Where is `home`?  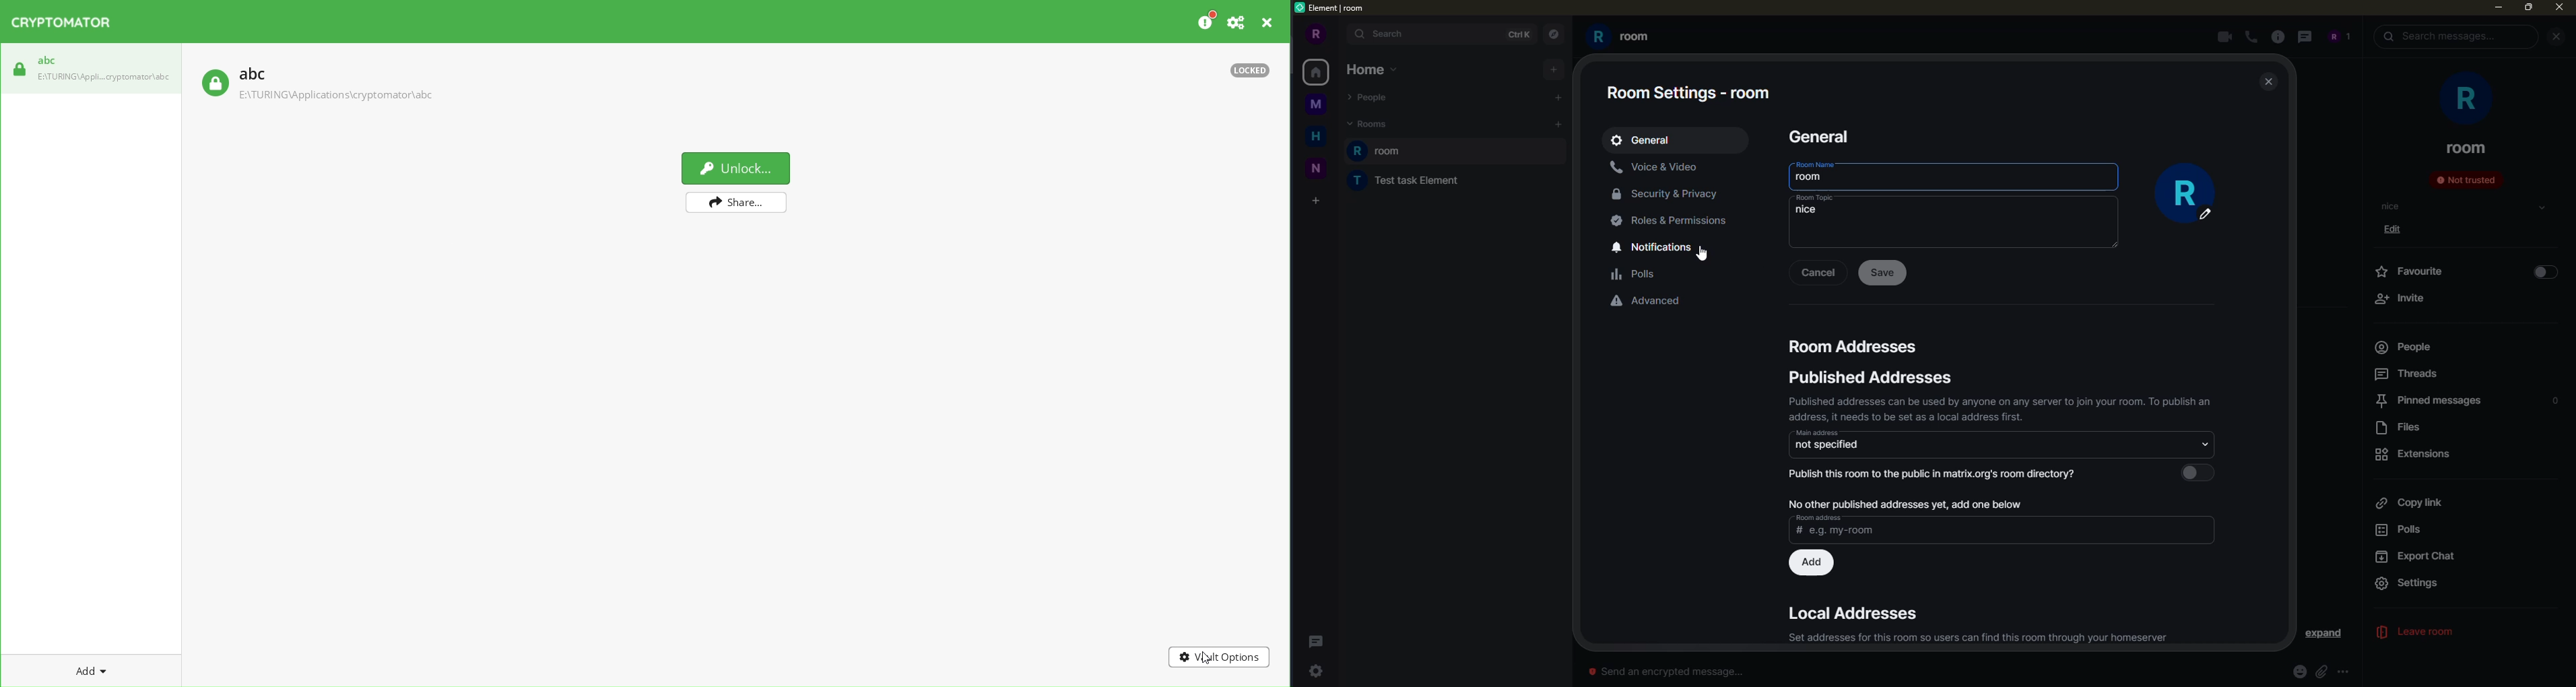 home is located at coordinates (1372, 70).